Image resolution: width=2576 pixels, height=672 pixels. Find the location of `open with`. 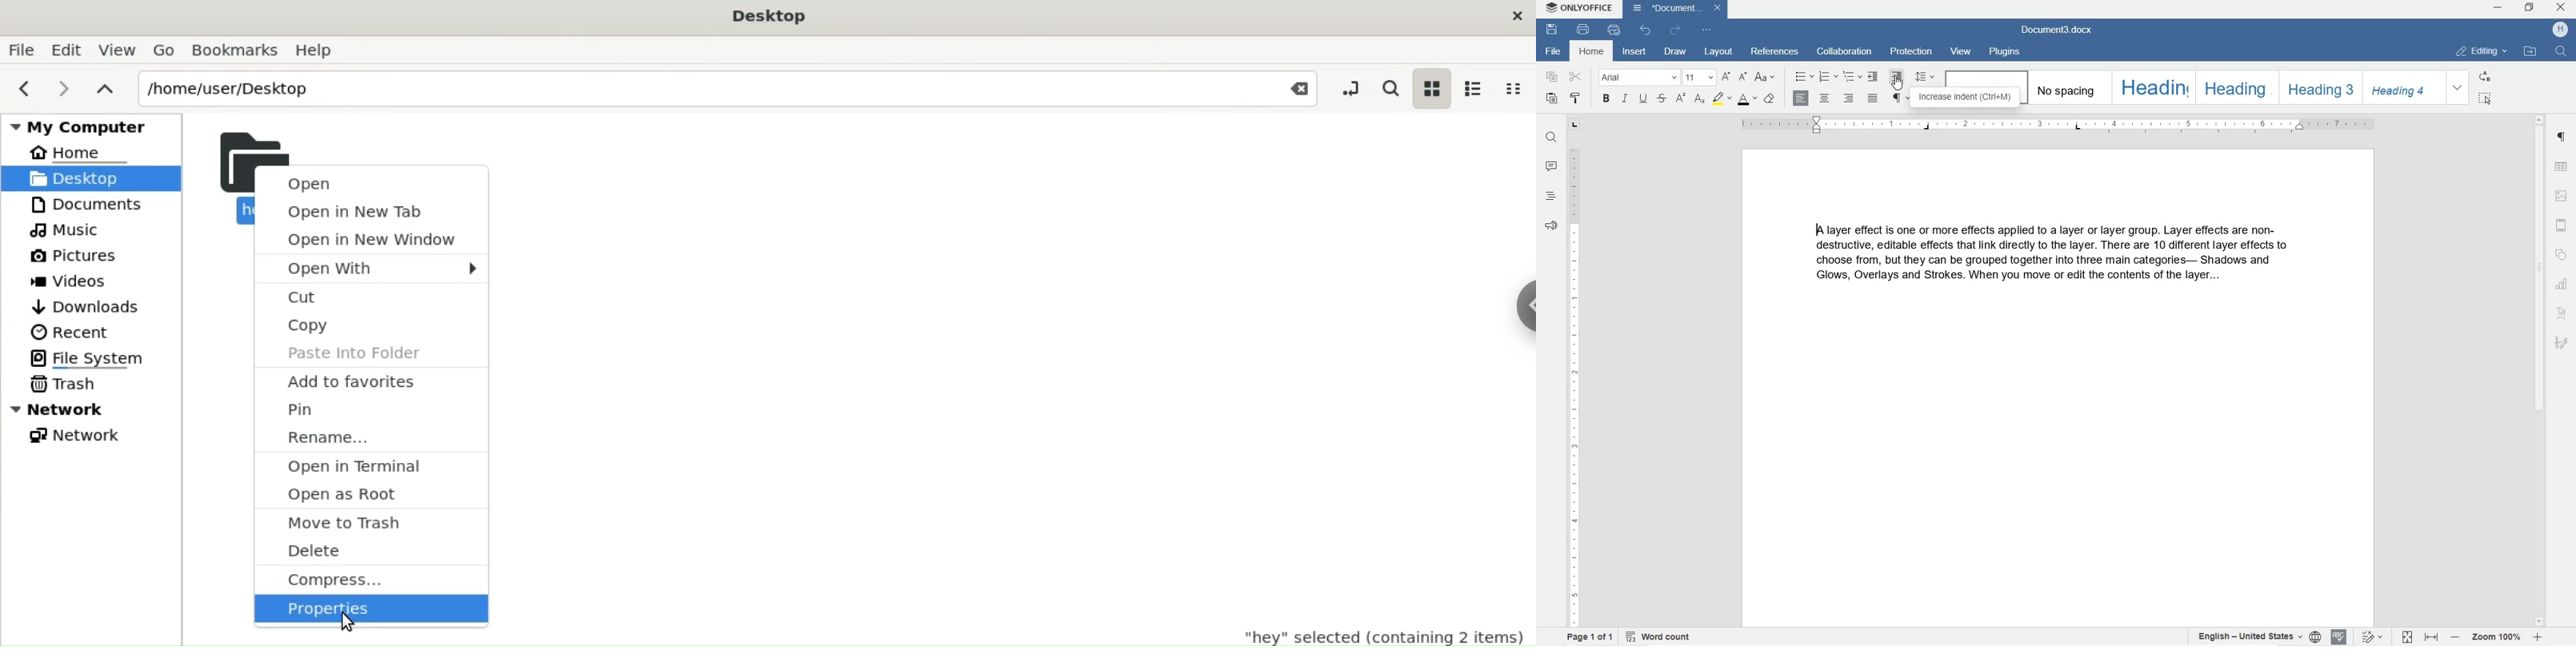

open with is located at coordinates (367, 269).